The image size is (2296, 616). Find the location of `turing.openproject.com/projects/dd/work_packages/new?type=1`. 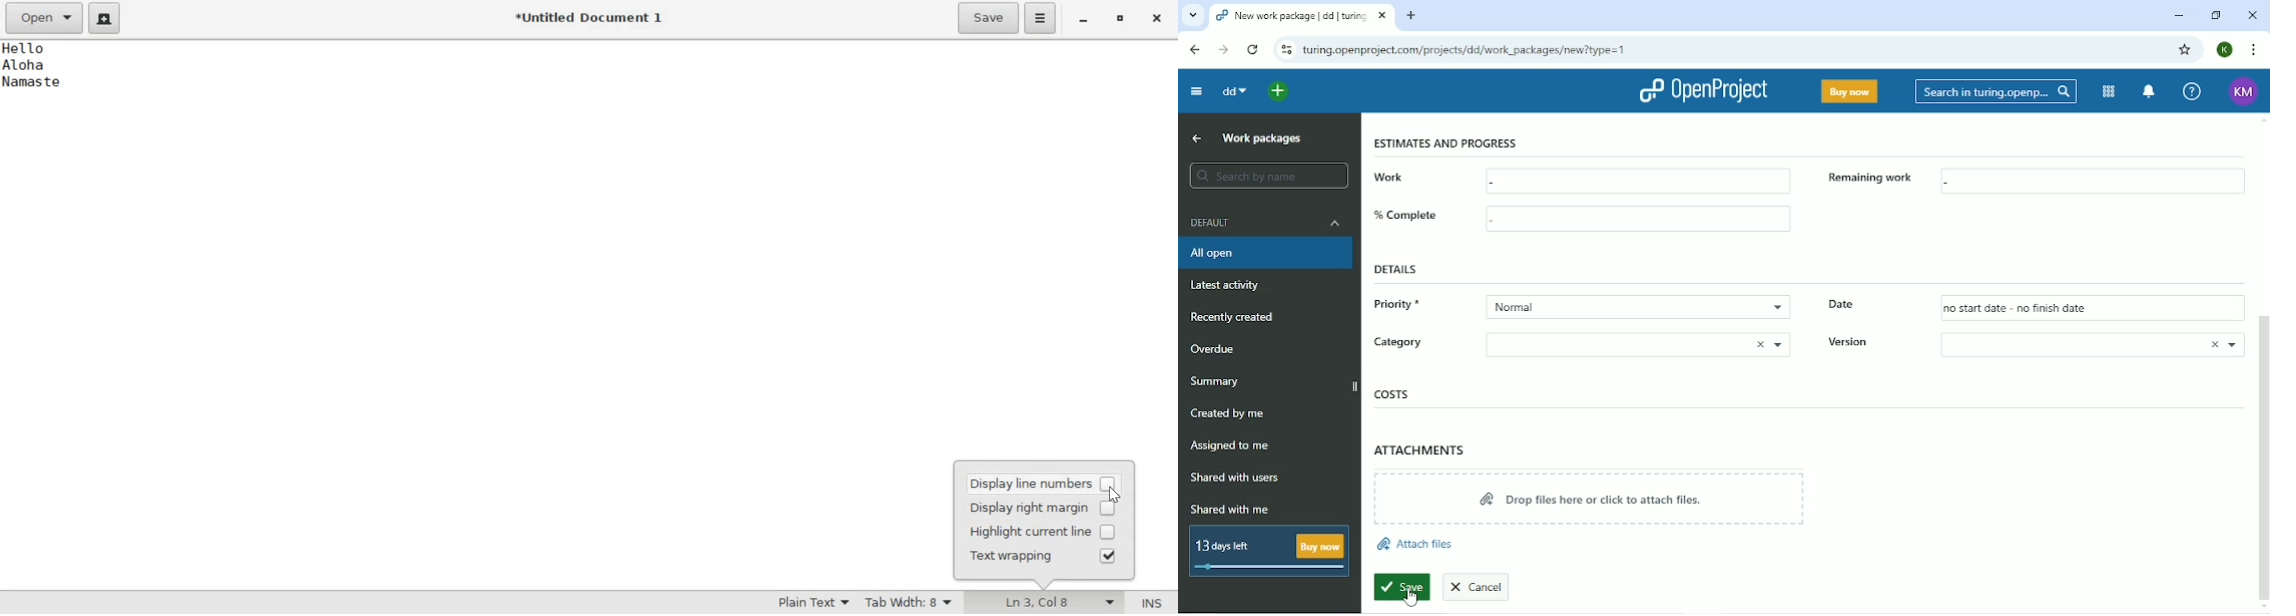

turing.openproject.com/projects/dd/work_packages/new?type=1 is located at coordinates (1467, 50).